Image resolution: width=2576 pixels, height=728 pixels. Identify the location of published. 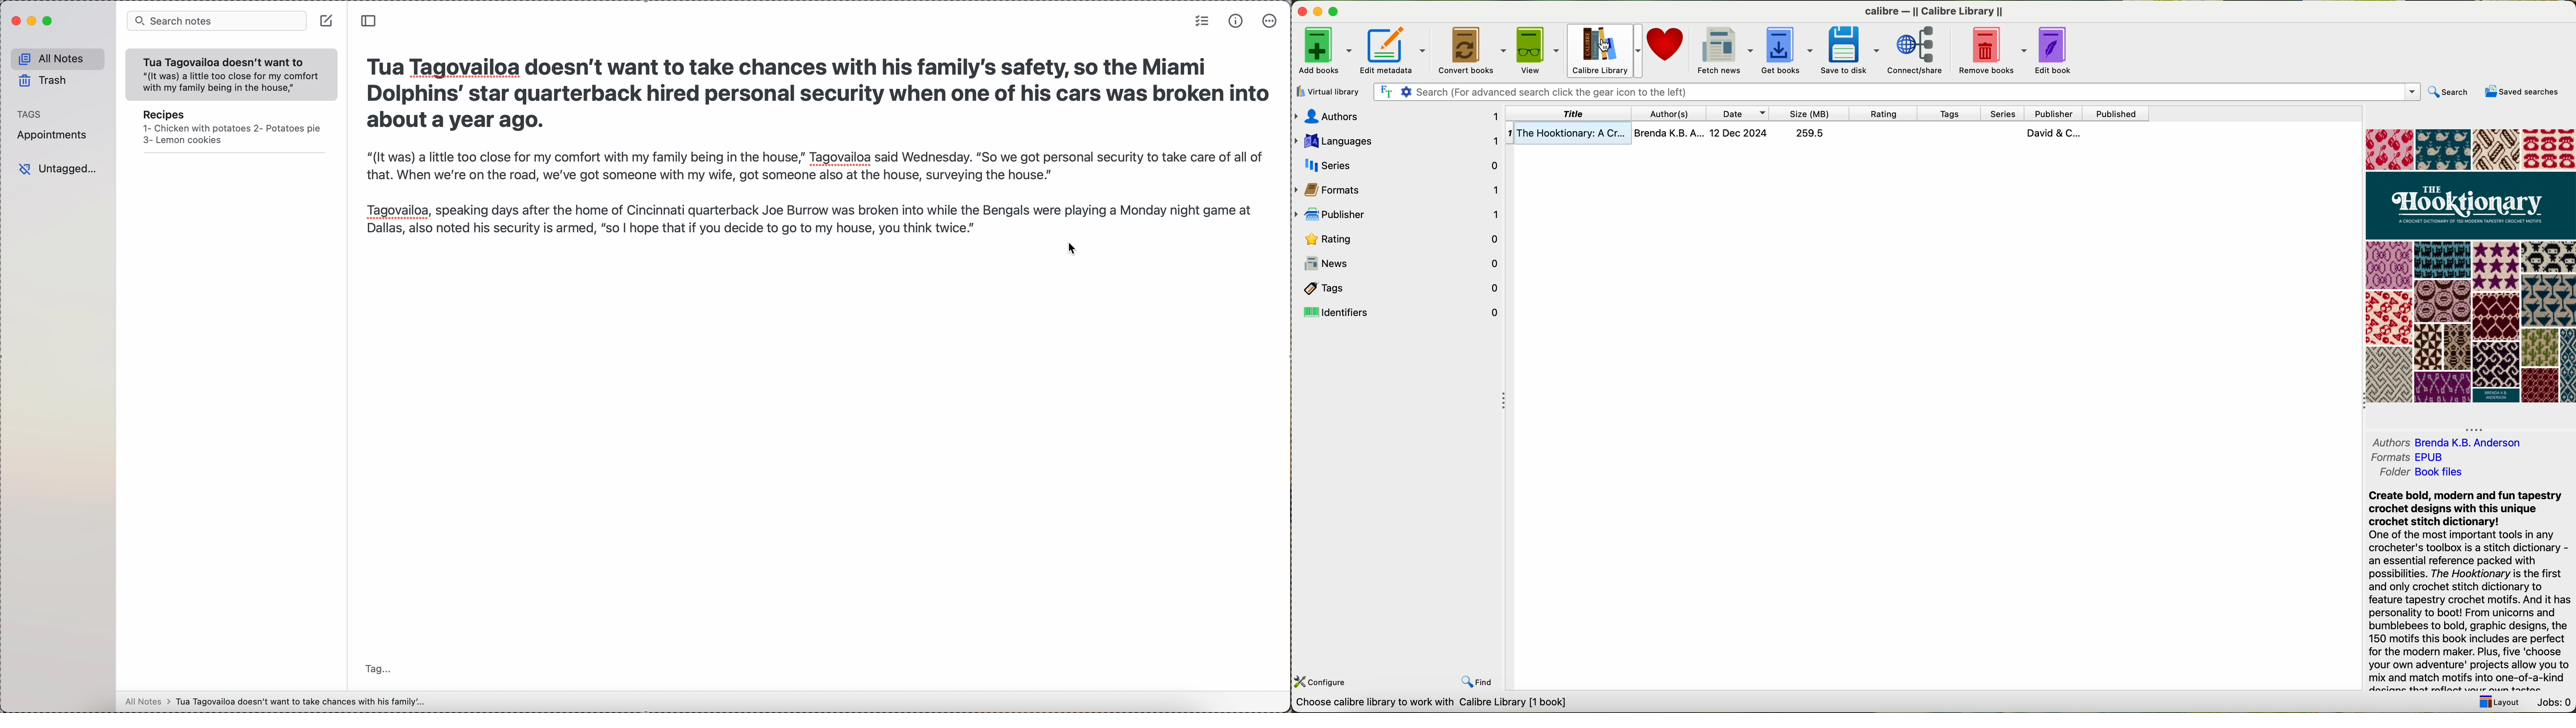
(2119, 112).